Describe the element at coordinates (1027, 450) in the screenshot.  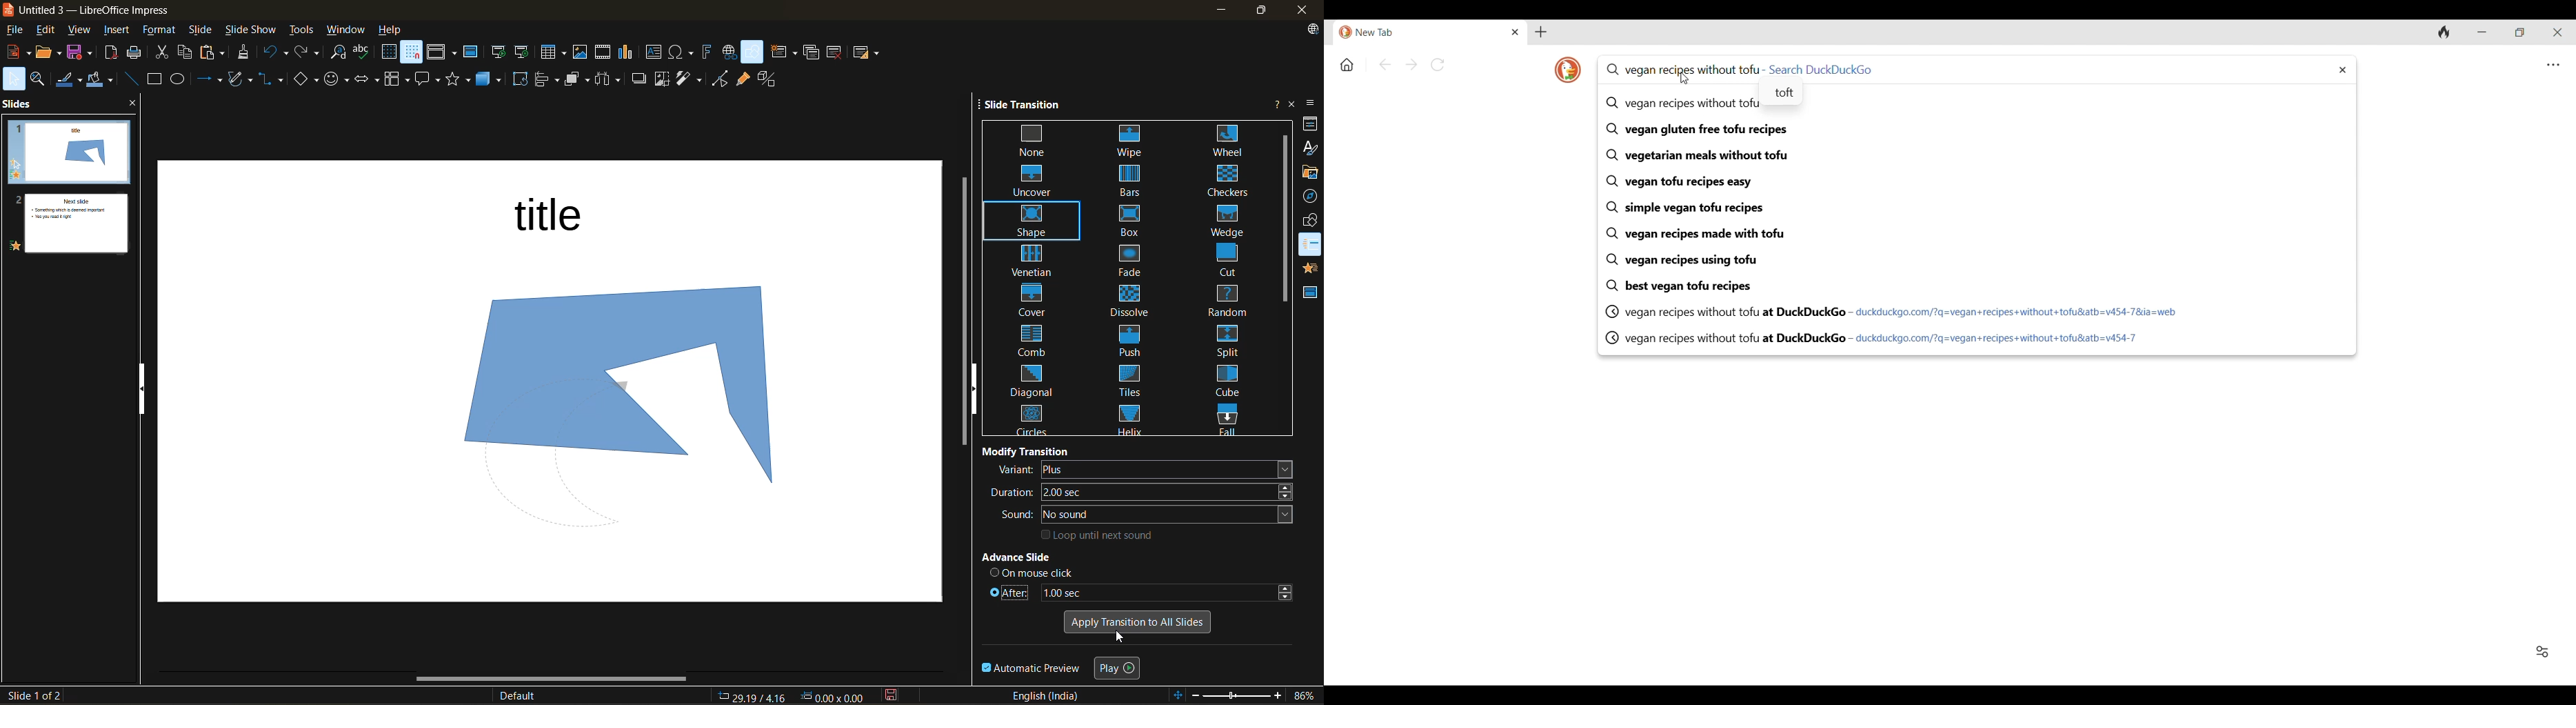
I see `modify transition` at that location.